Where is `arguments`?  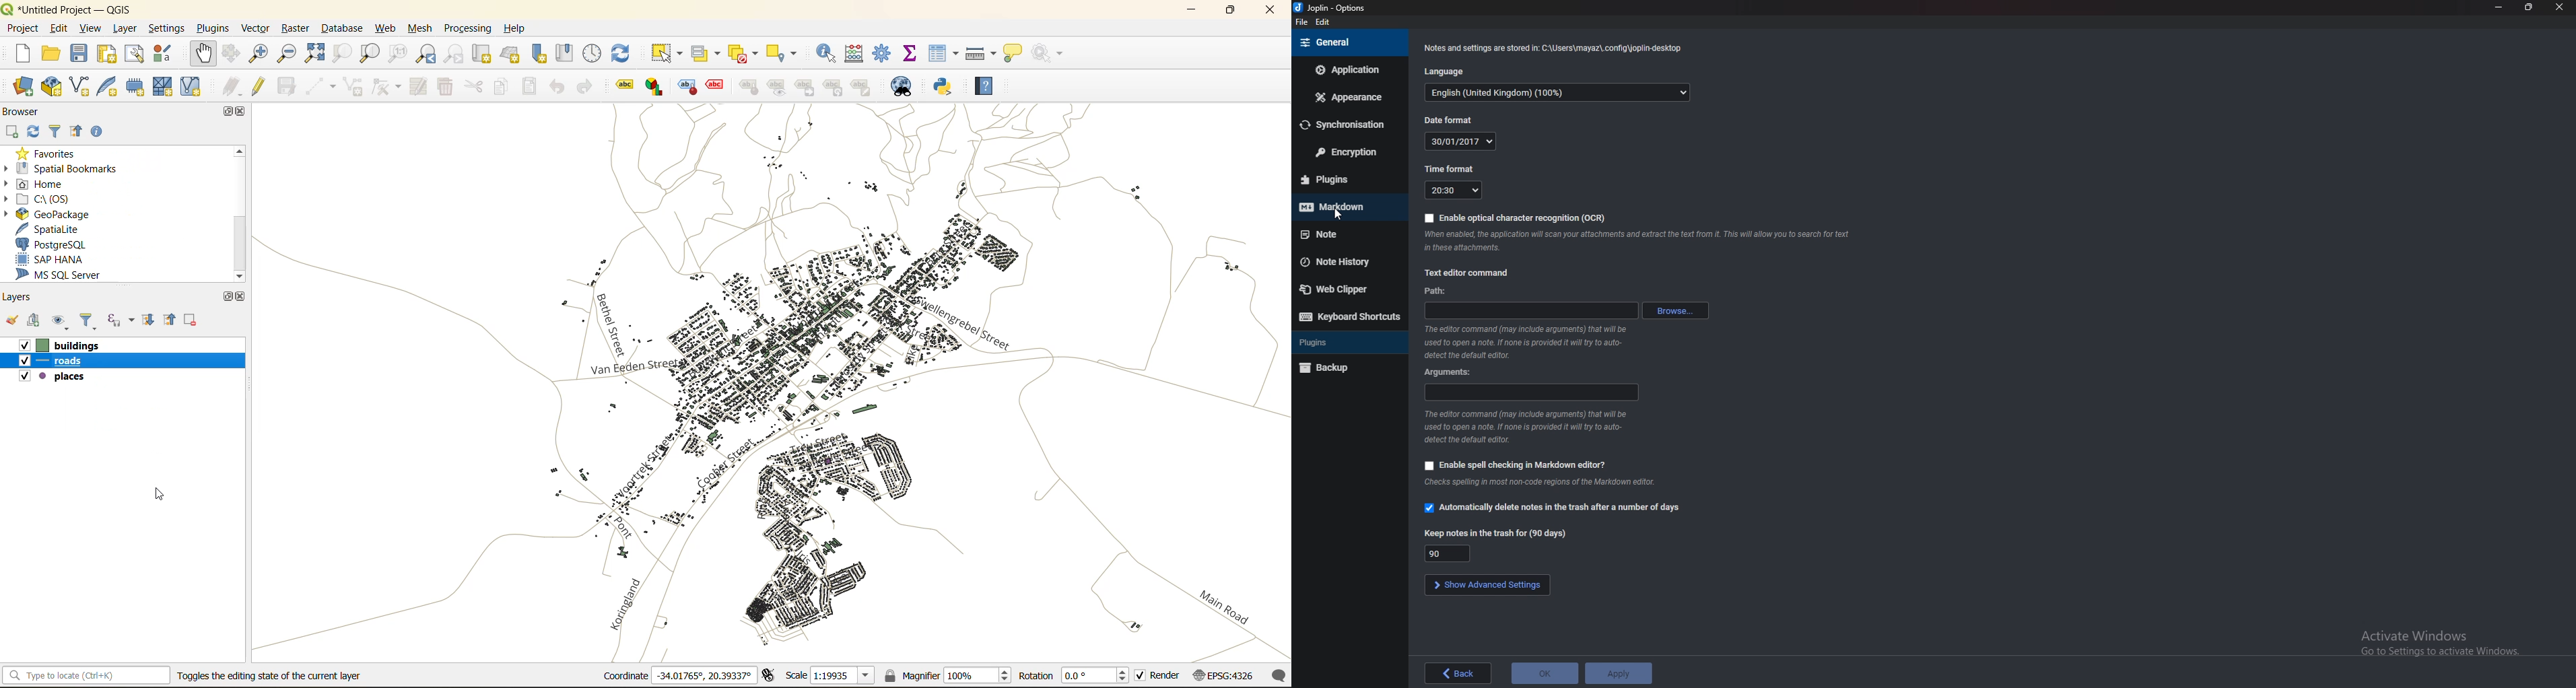
arguments is located at coordinates (1451, 371).